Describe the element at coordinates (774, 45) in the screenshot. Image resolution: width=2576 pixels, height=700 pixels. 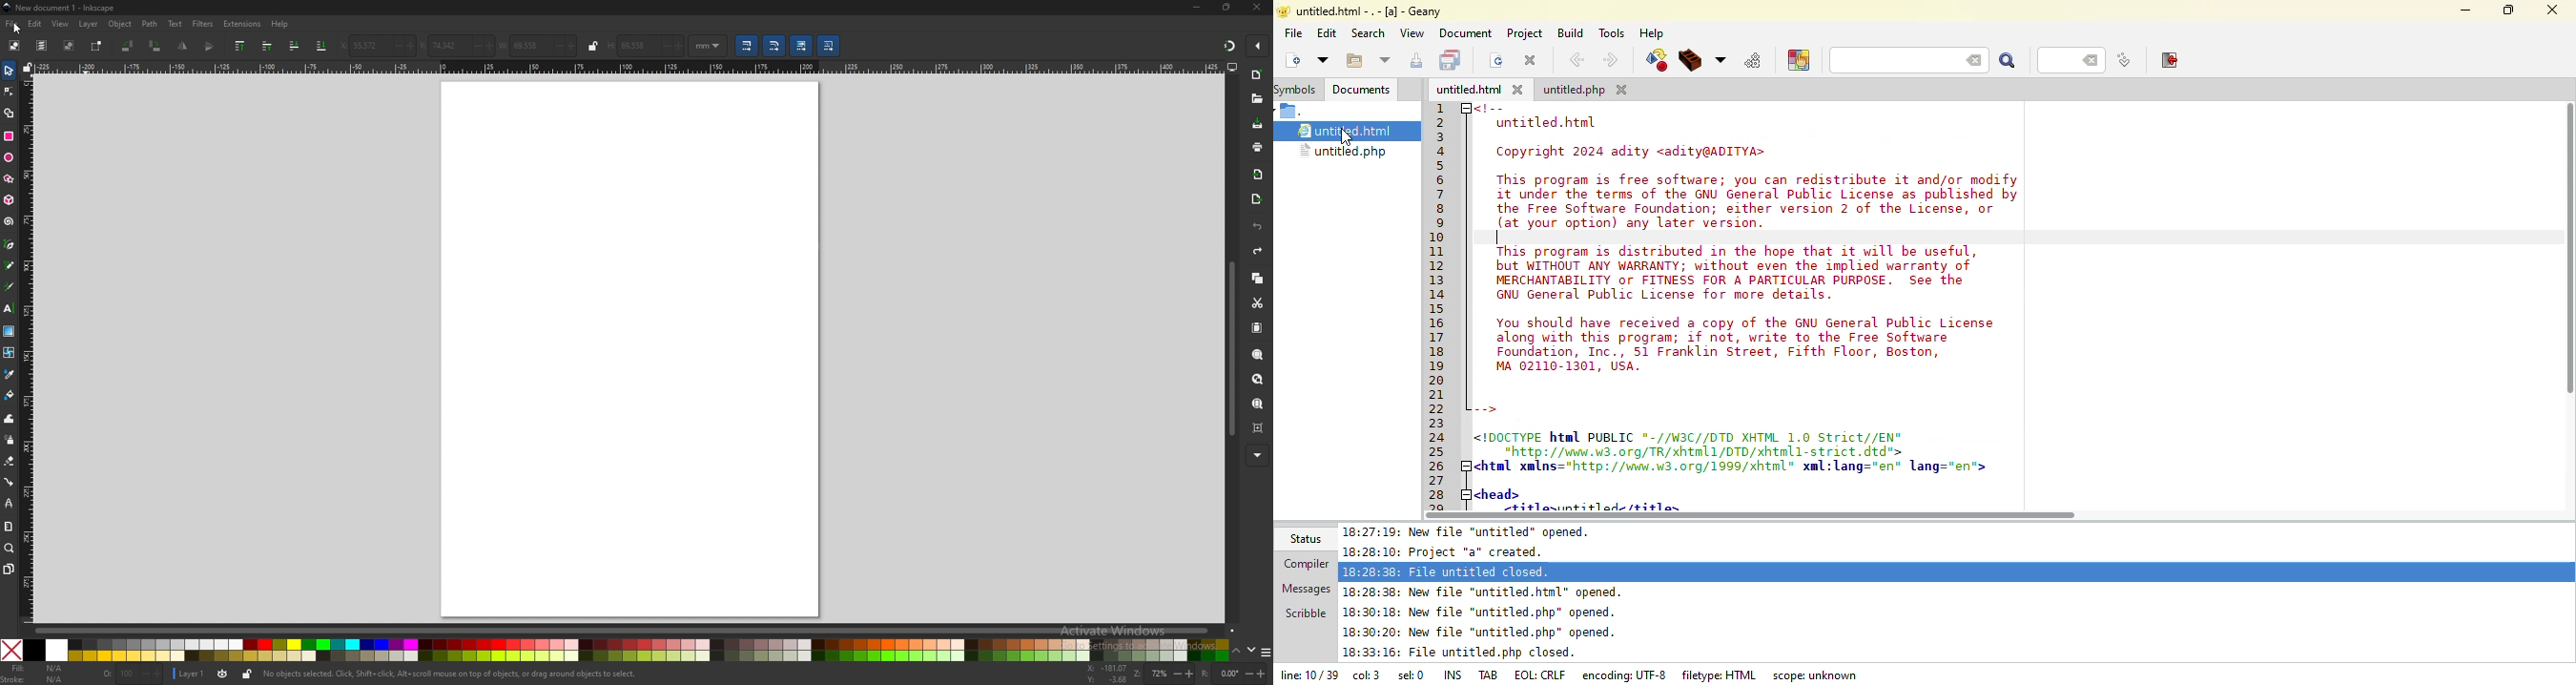
I see `scale radii` at that location.